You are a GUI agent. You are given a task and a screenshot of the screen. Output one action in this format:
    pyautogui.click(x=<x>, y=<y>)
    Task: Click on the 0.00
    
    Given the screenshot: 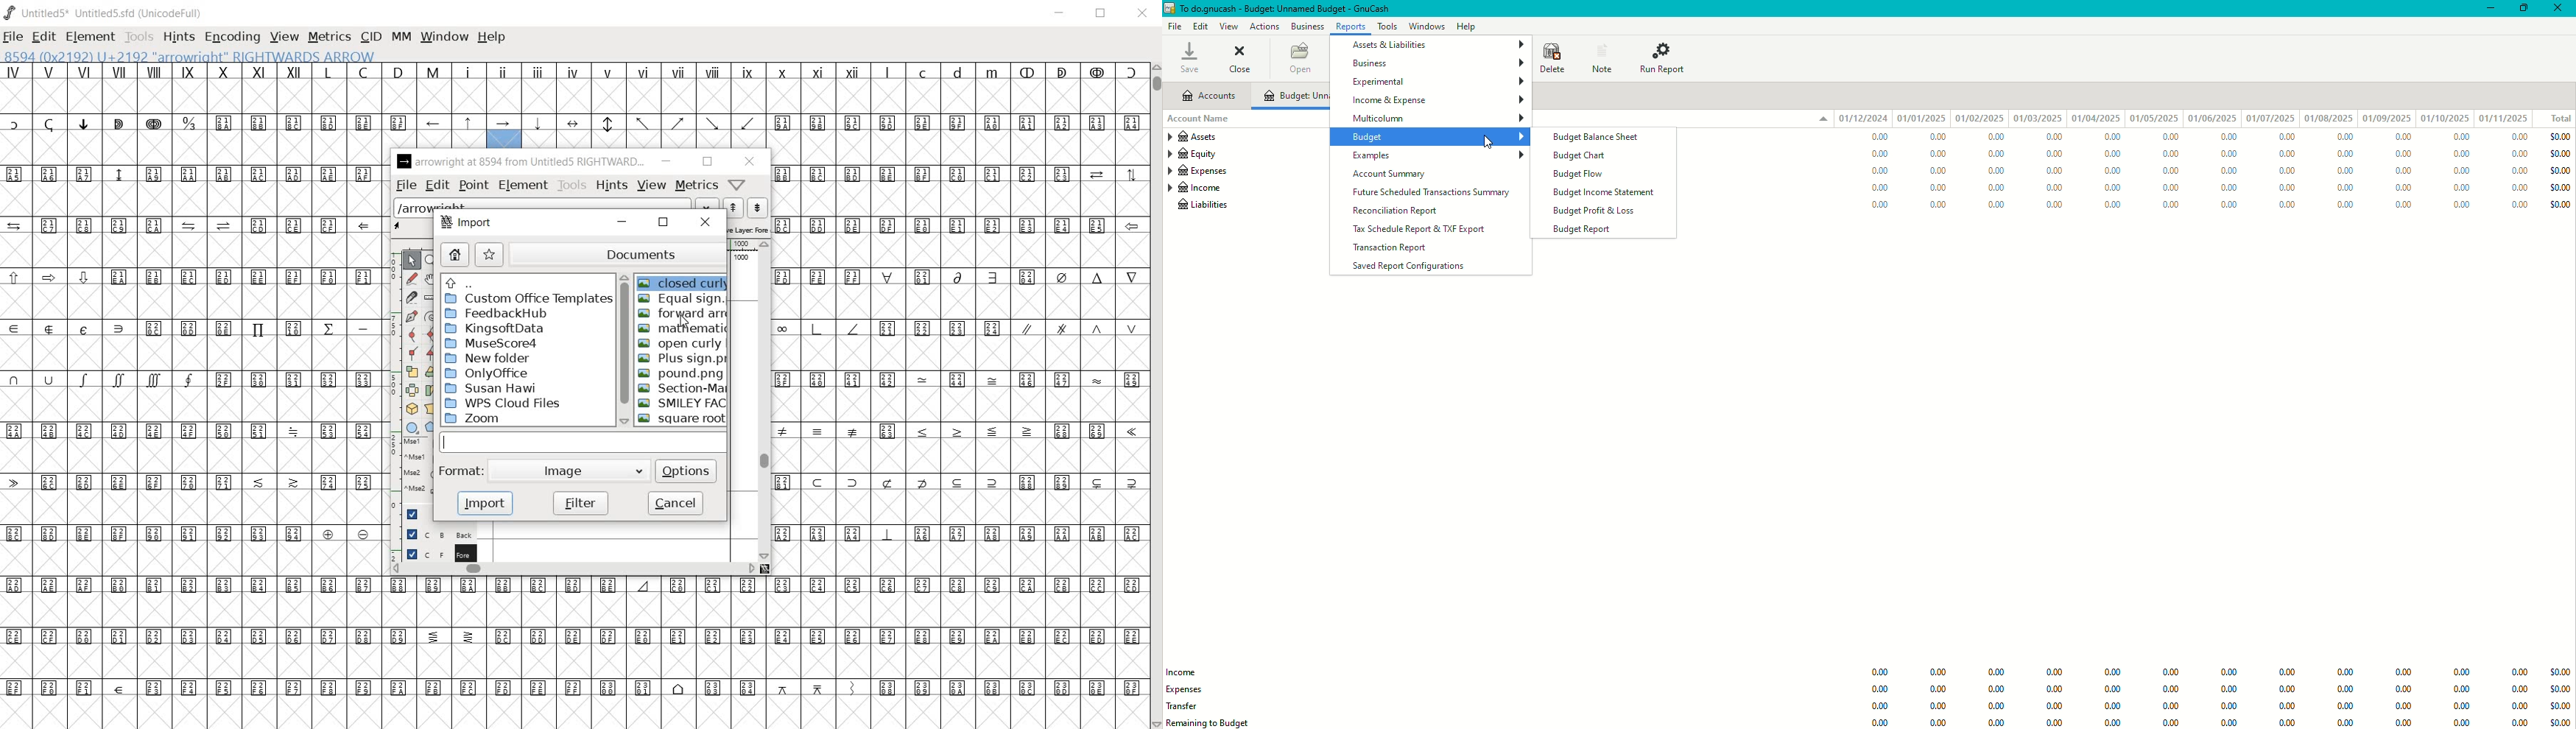 What is the action you would take?
    pyautogui.click(x=2230, y=169)
    